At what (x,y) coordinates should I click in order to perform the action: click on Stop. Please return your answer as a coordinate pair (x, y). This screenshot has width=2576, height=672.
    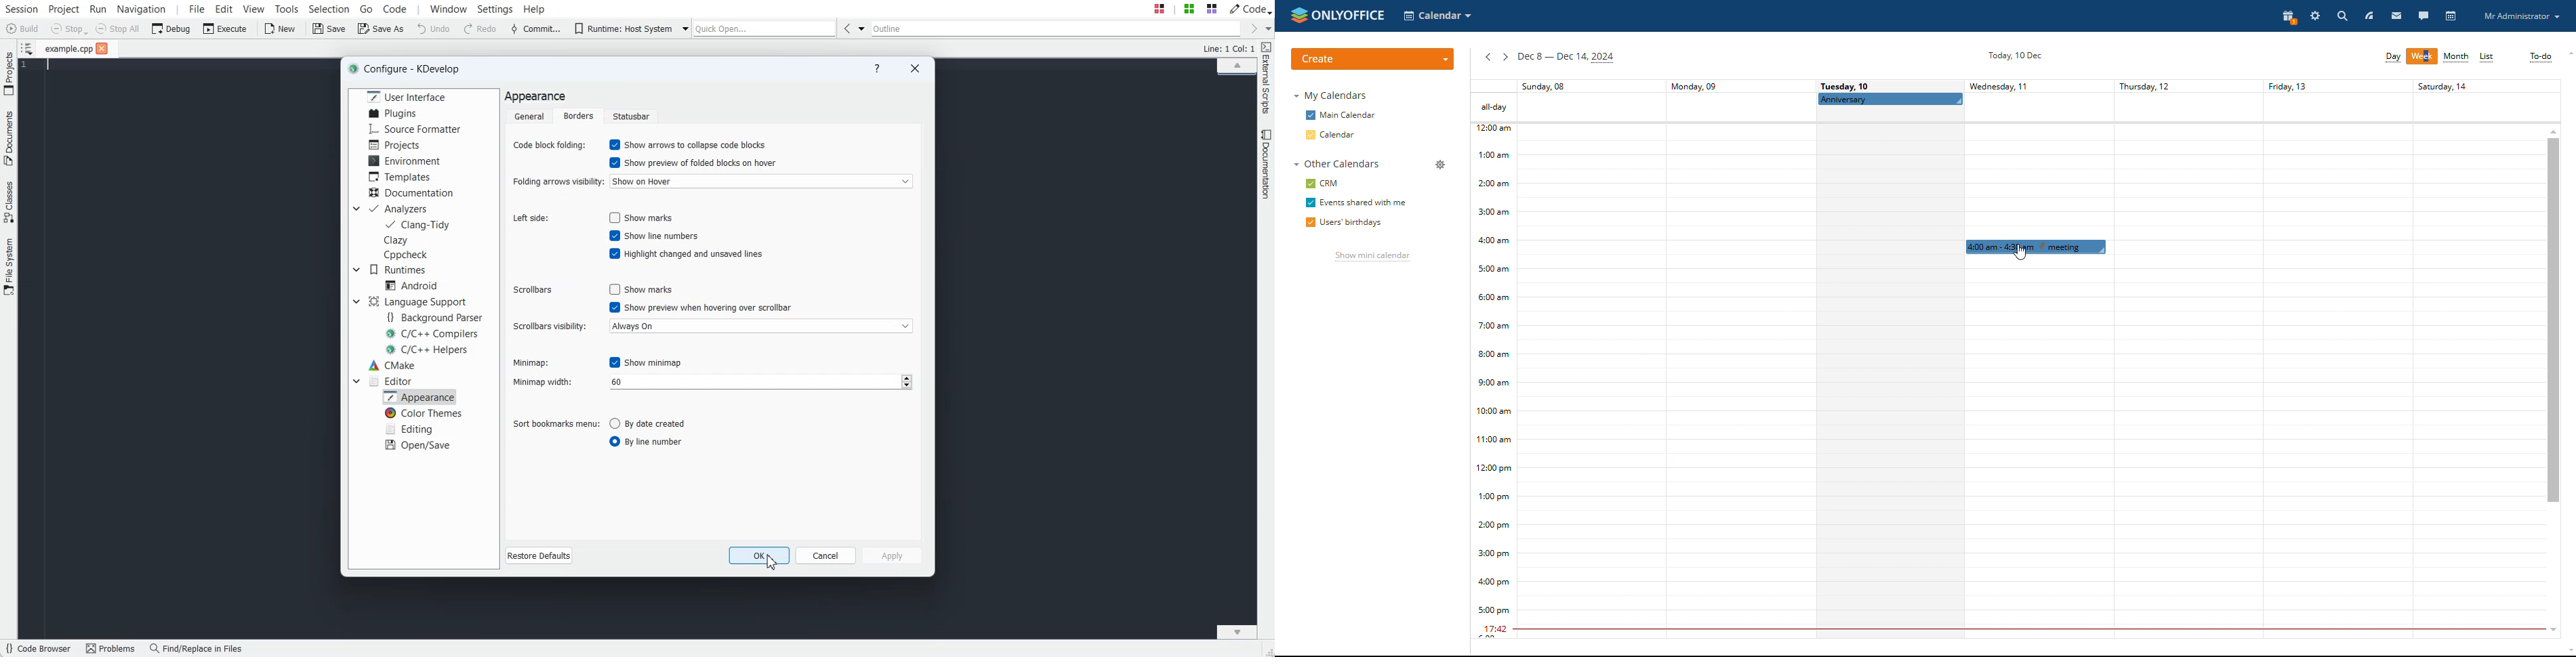
    Looking at the image, I should click on (69, 29).